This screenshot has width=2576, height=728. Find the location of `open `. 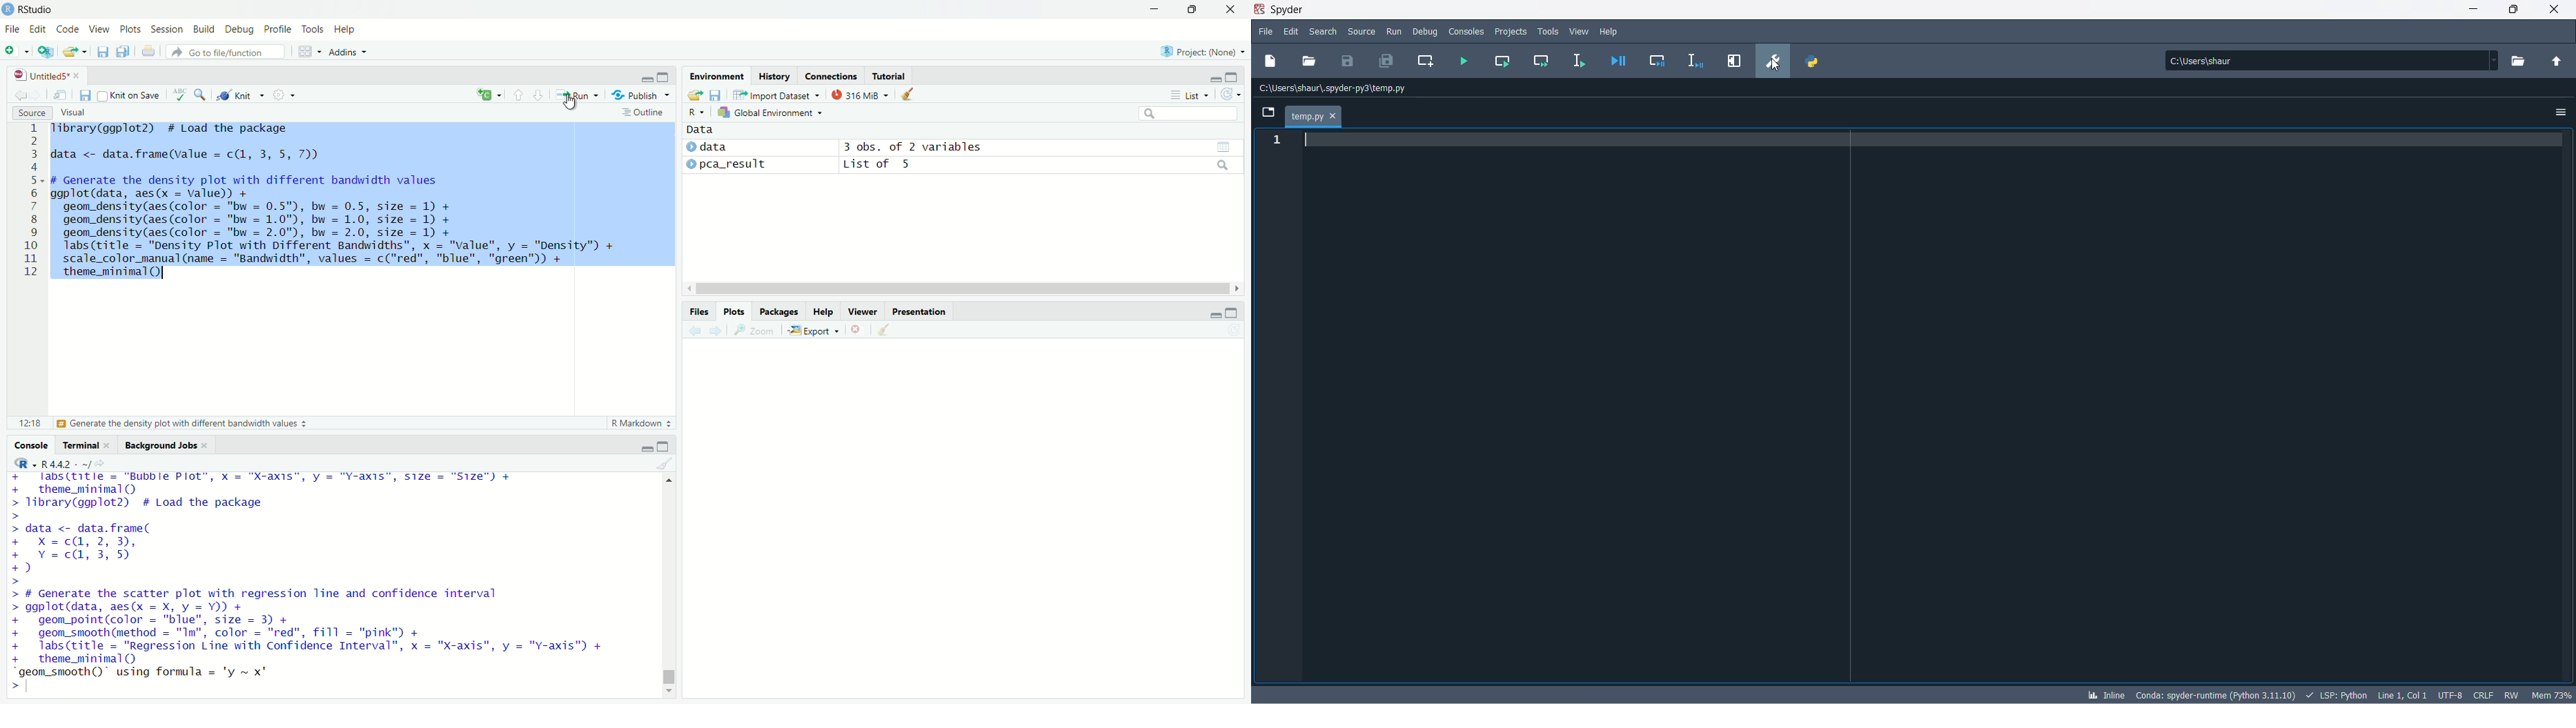

open  is located at coordinates (1310, 62).